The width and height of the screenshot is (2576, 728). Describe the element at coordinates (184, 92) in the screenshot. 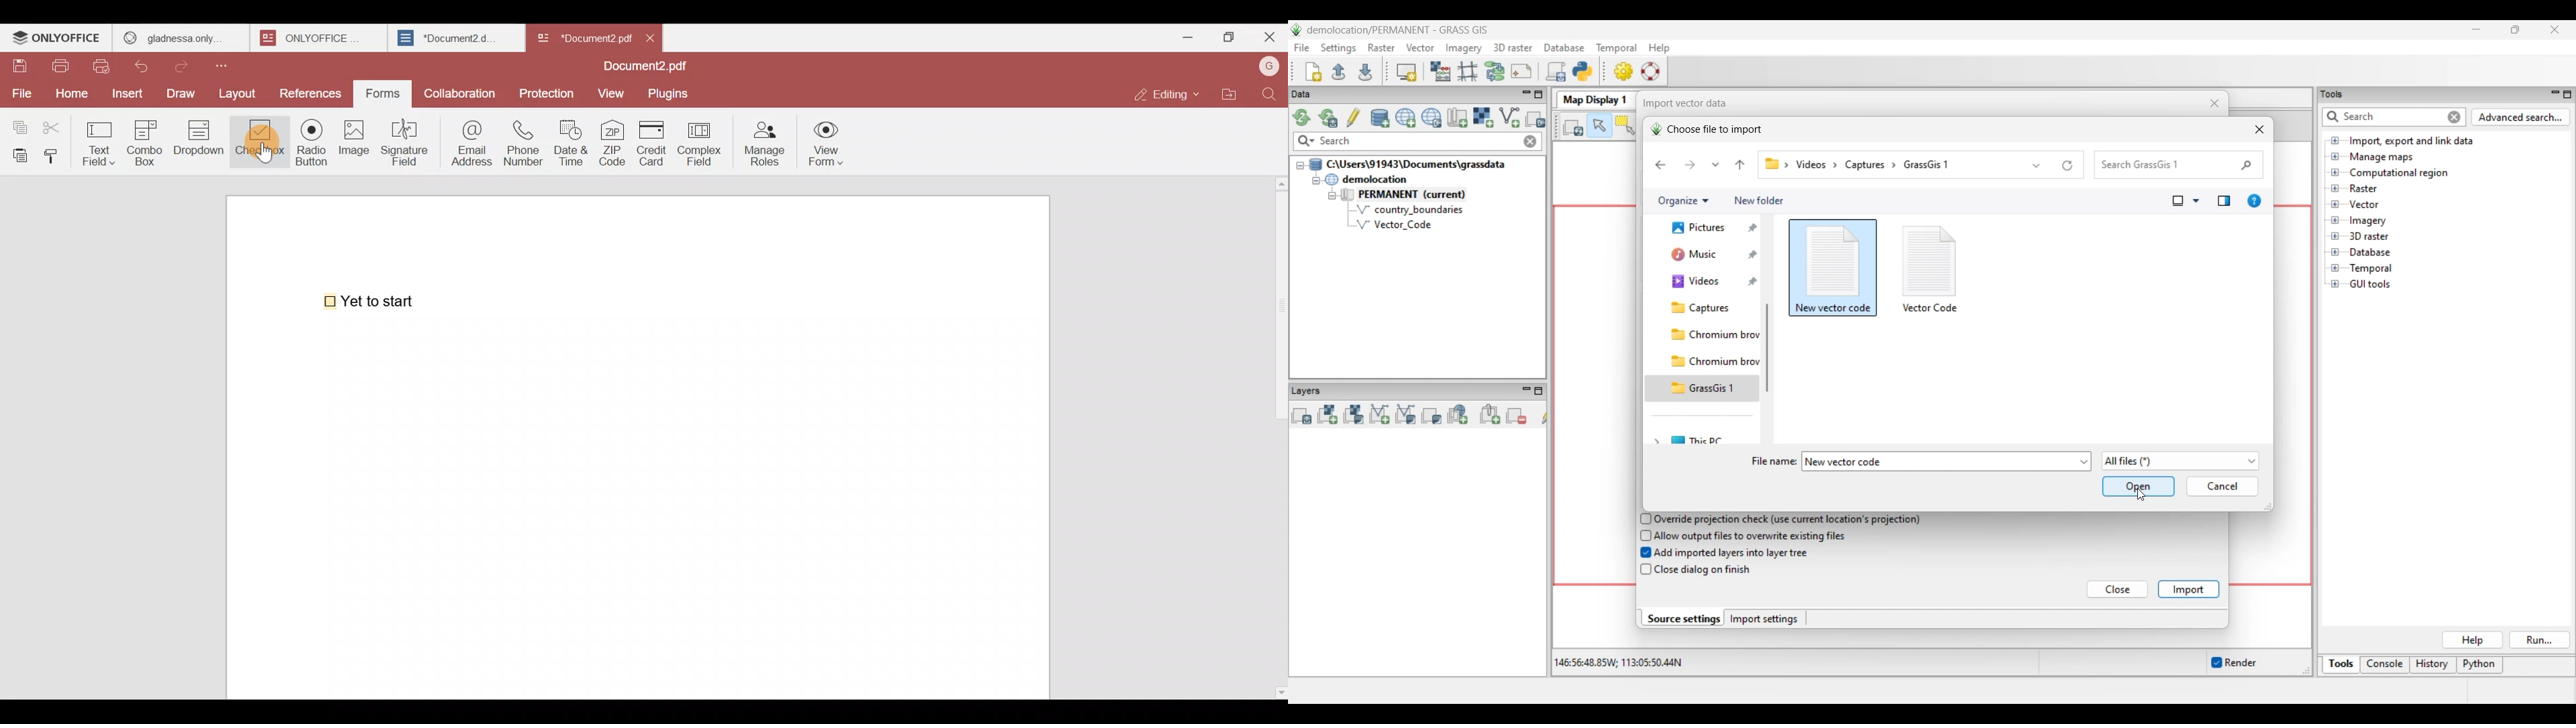

I see `Draw` at that location.